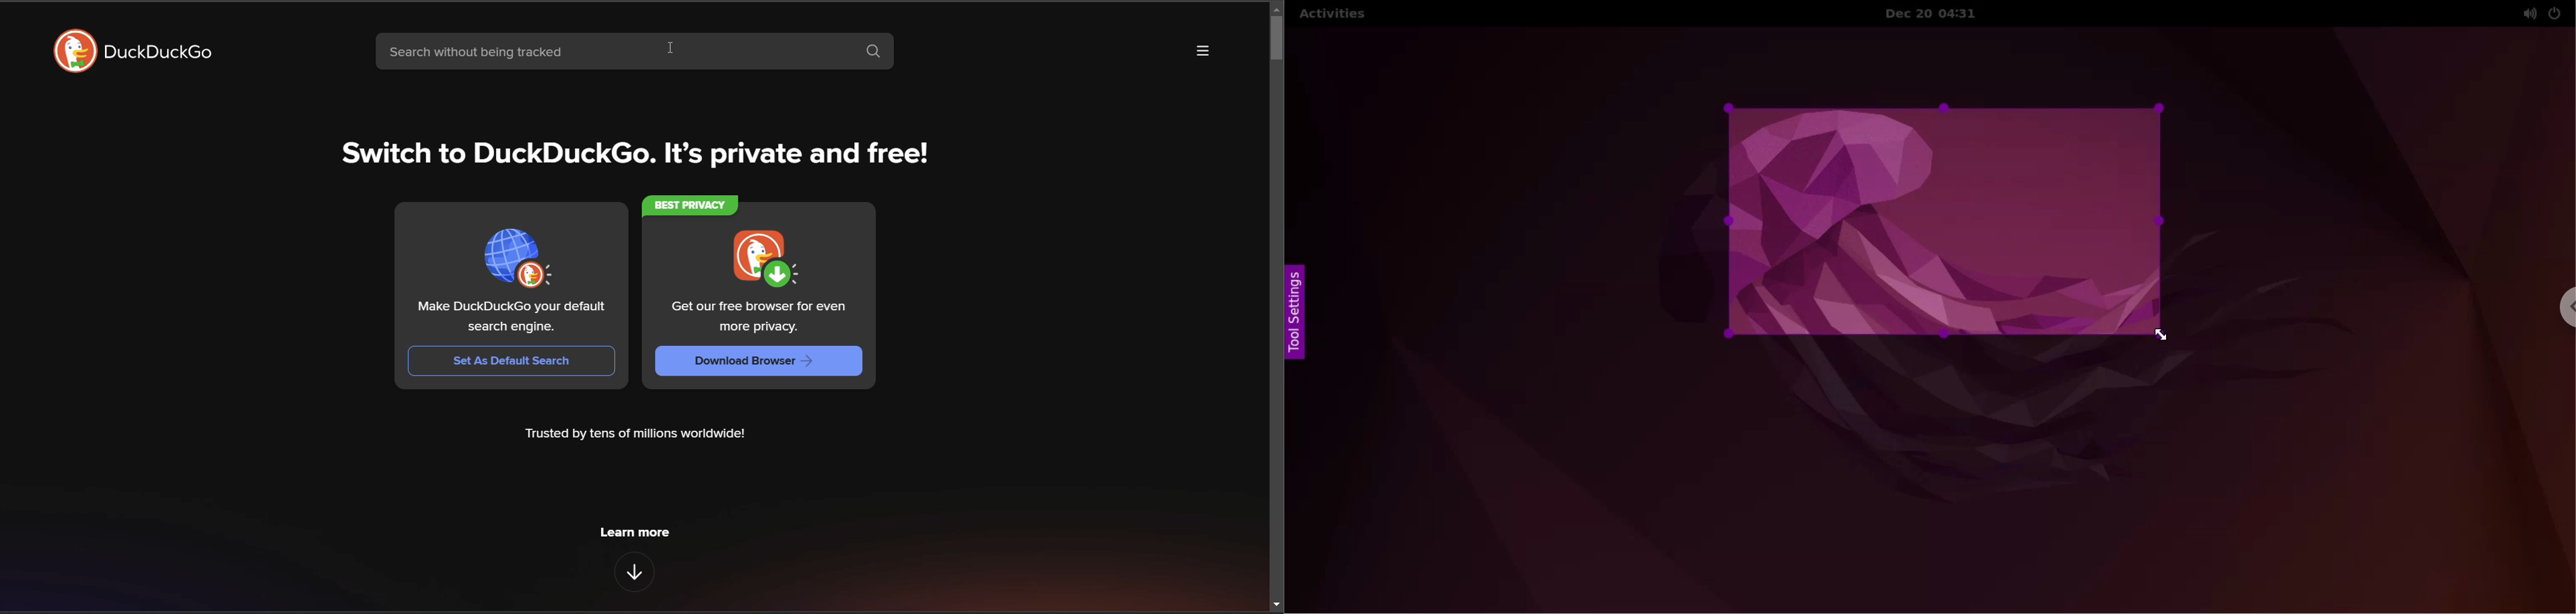 The width and height of the screenshot is (2576, 616). Describe the element at coordinates (1337, 13) in the screenshot. I see `activities` at that location.